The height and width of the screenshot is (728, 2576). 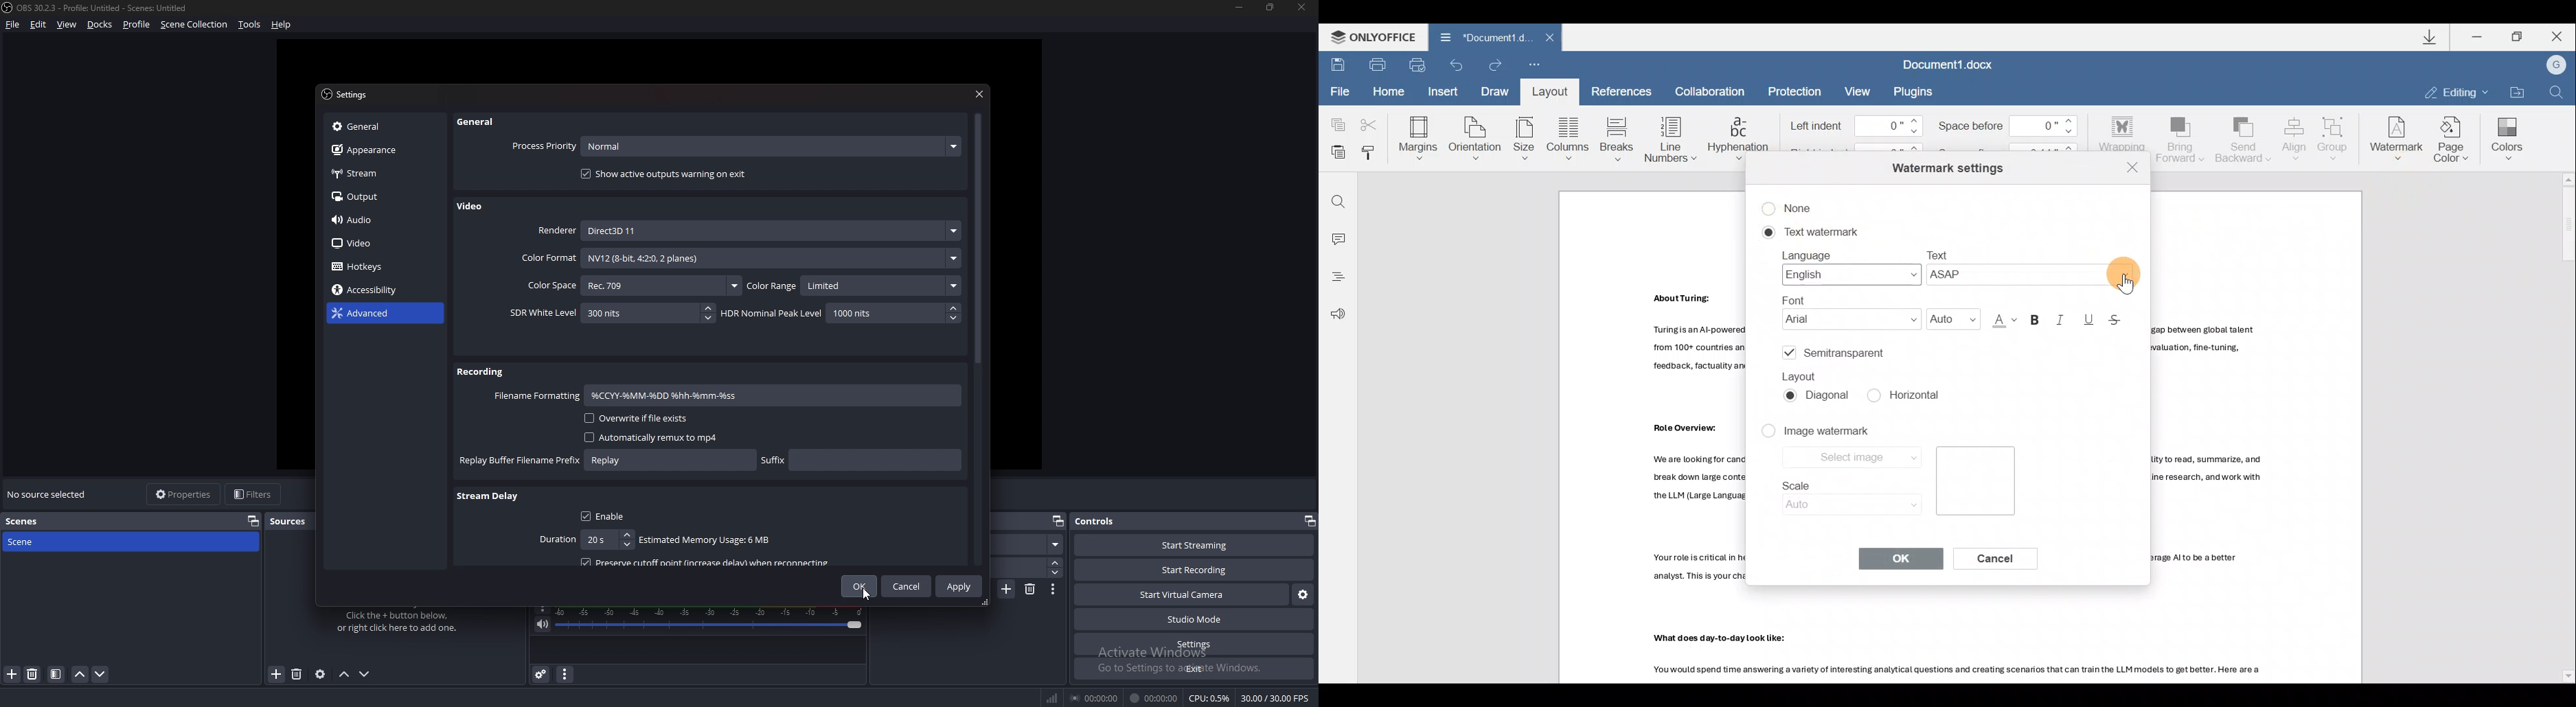 What do you see at coordinates (1393, 92) in the screenshot?
I see `Home` at bounding box center [1393, 92].